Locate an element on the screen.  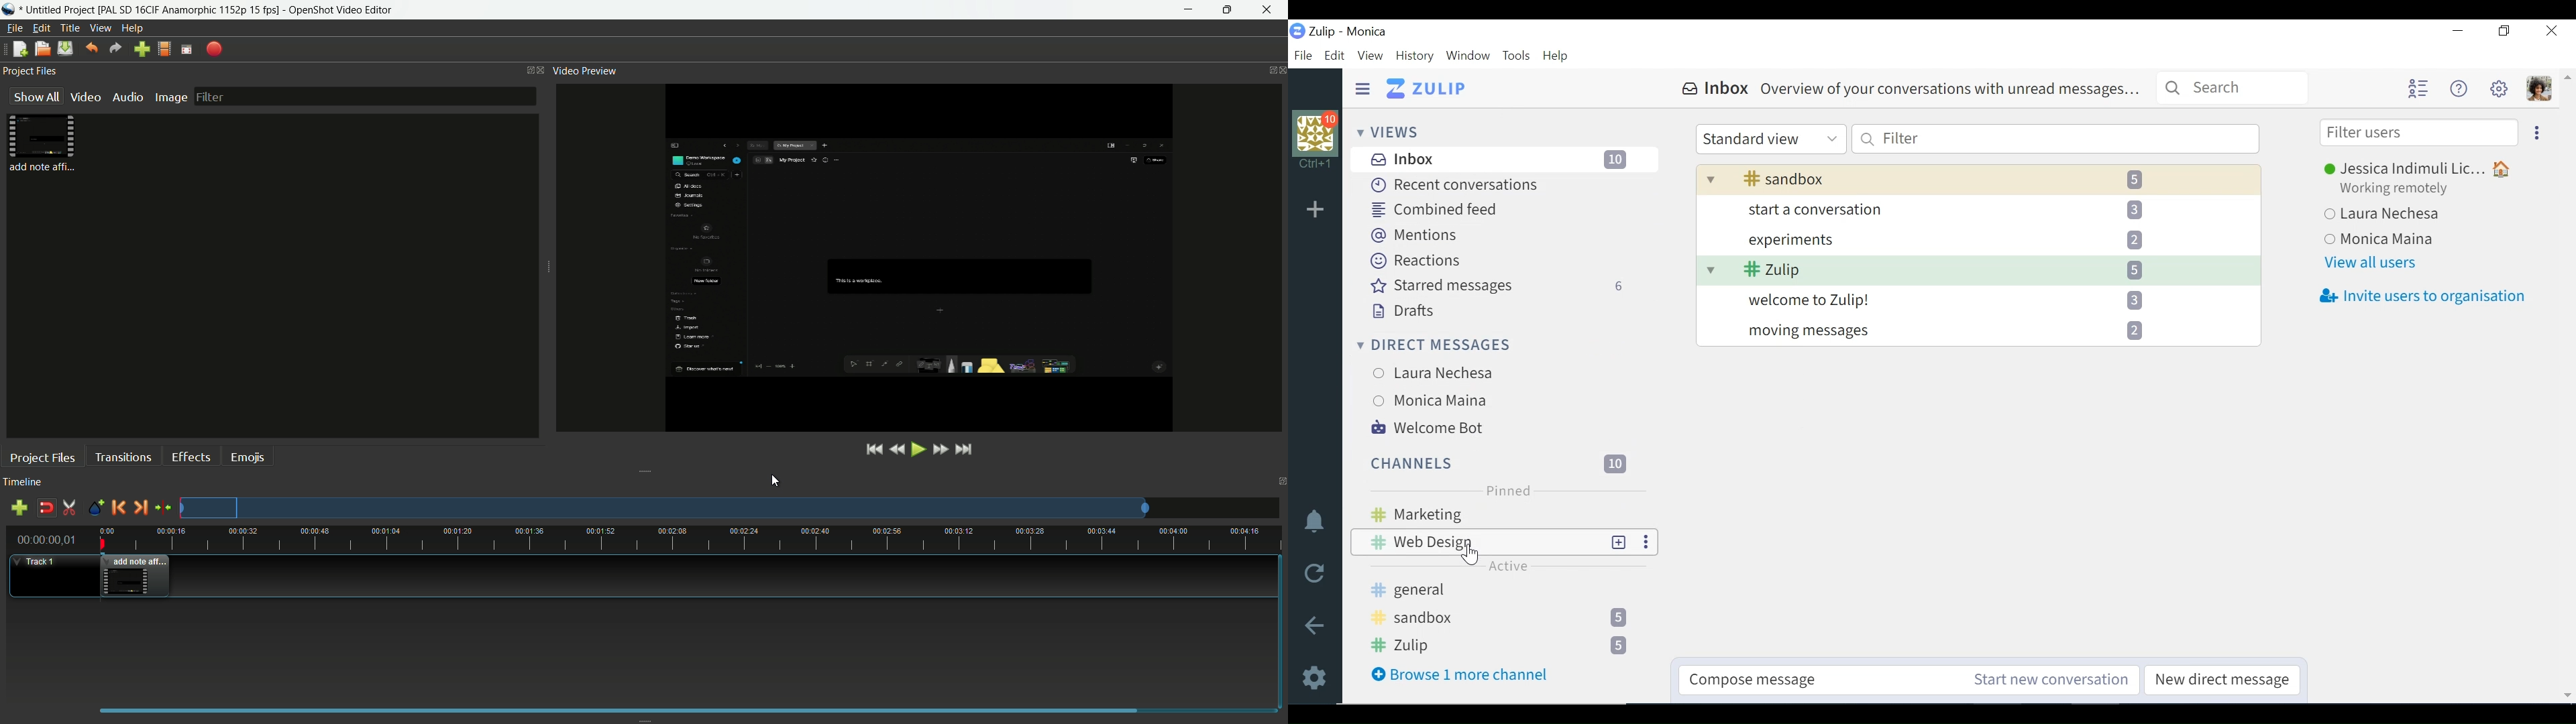
User is located at coordinates (2387, 239).